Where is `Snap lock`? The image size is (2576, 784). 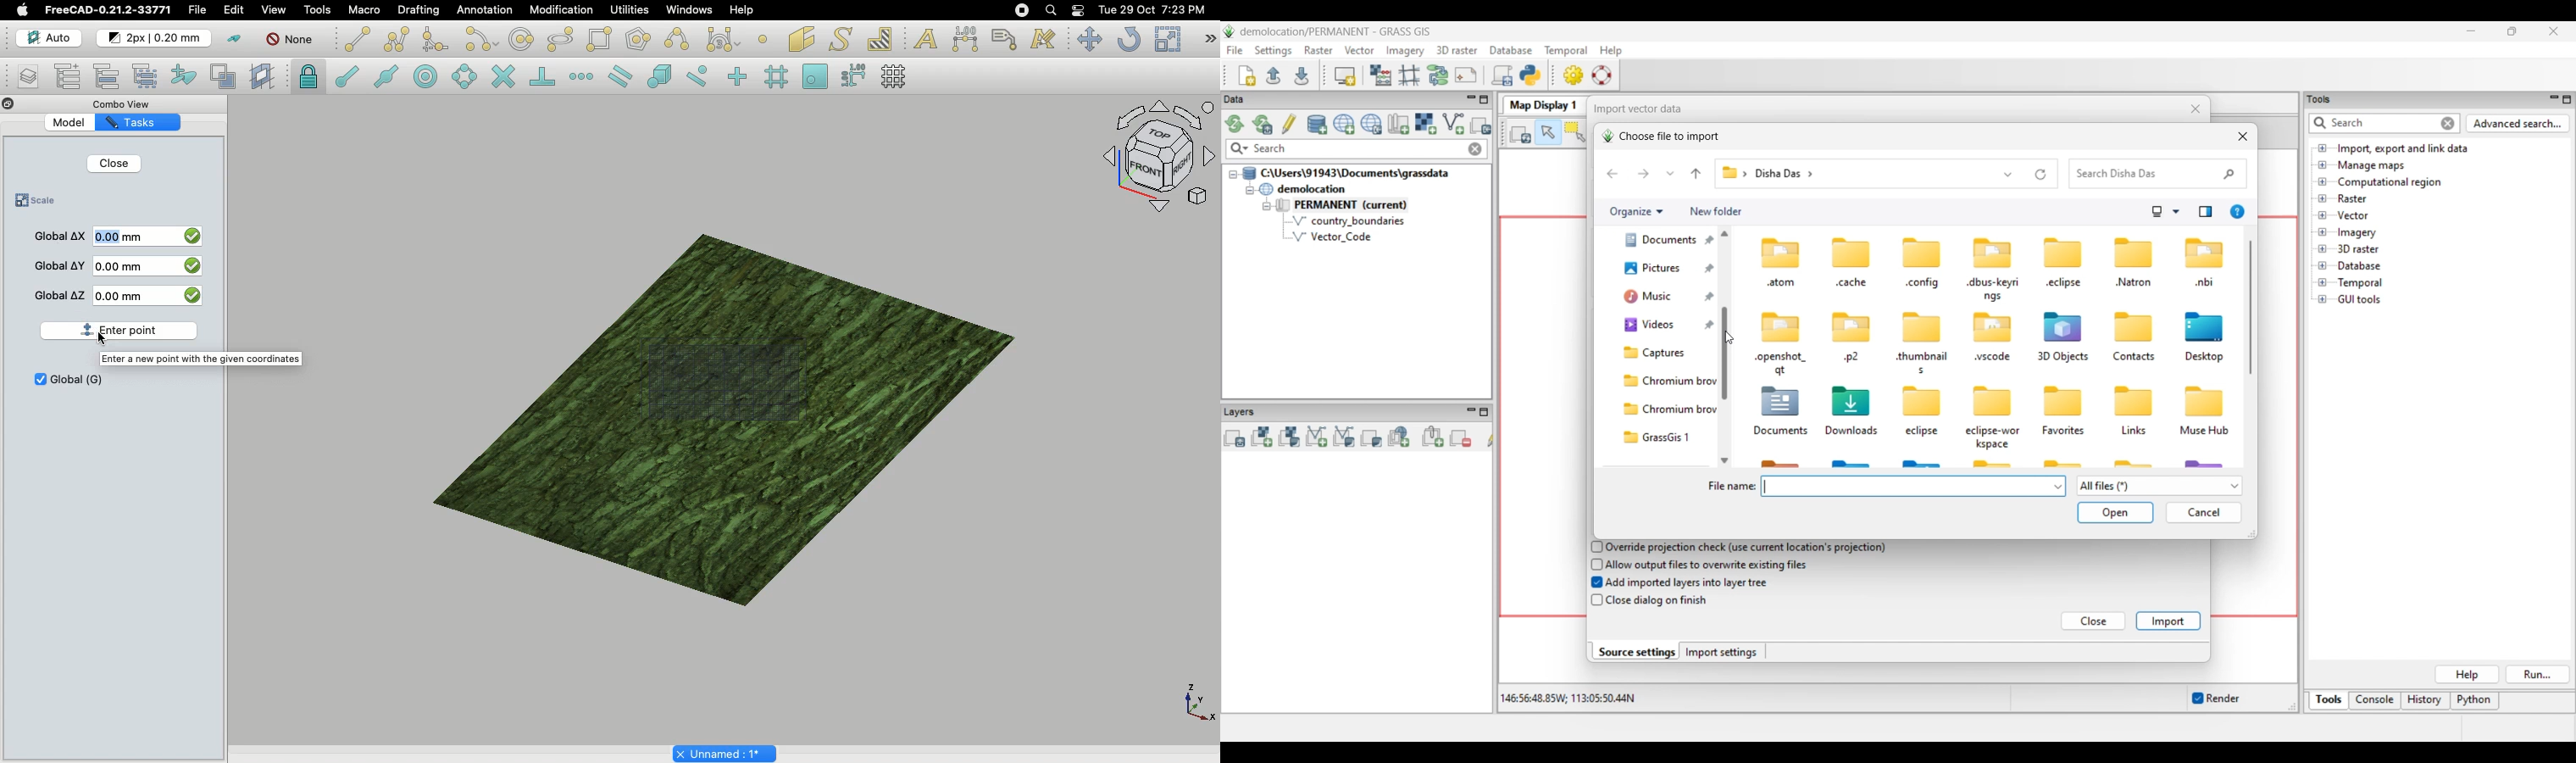 Snap lock is located at coordinates (308, 76).